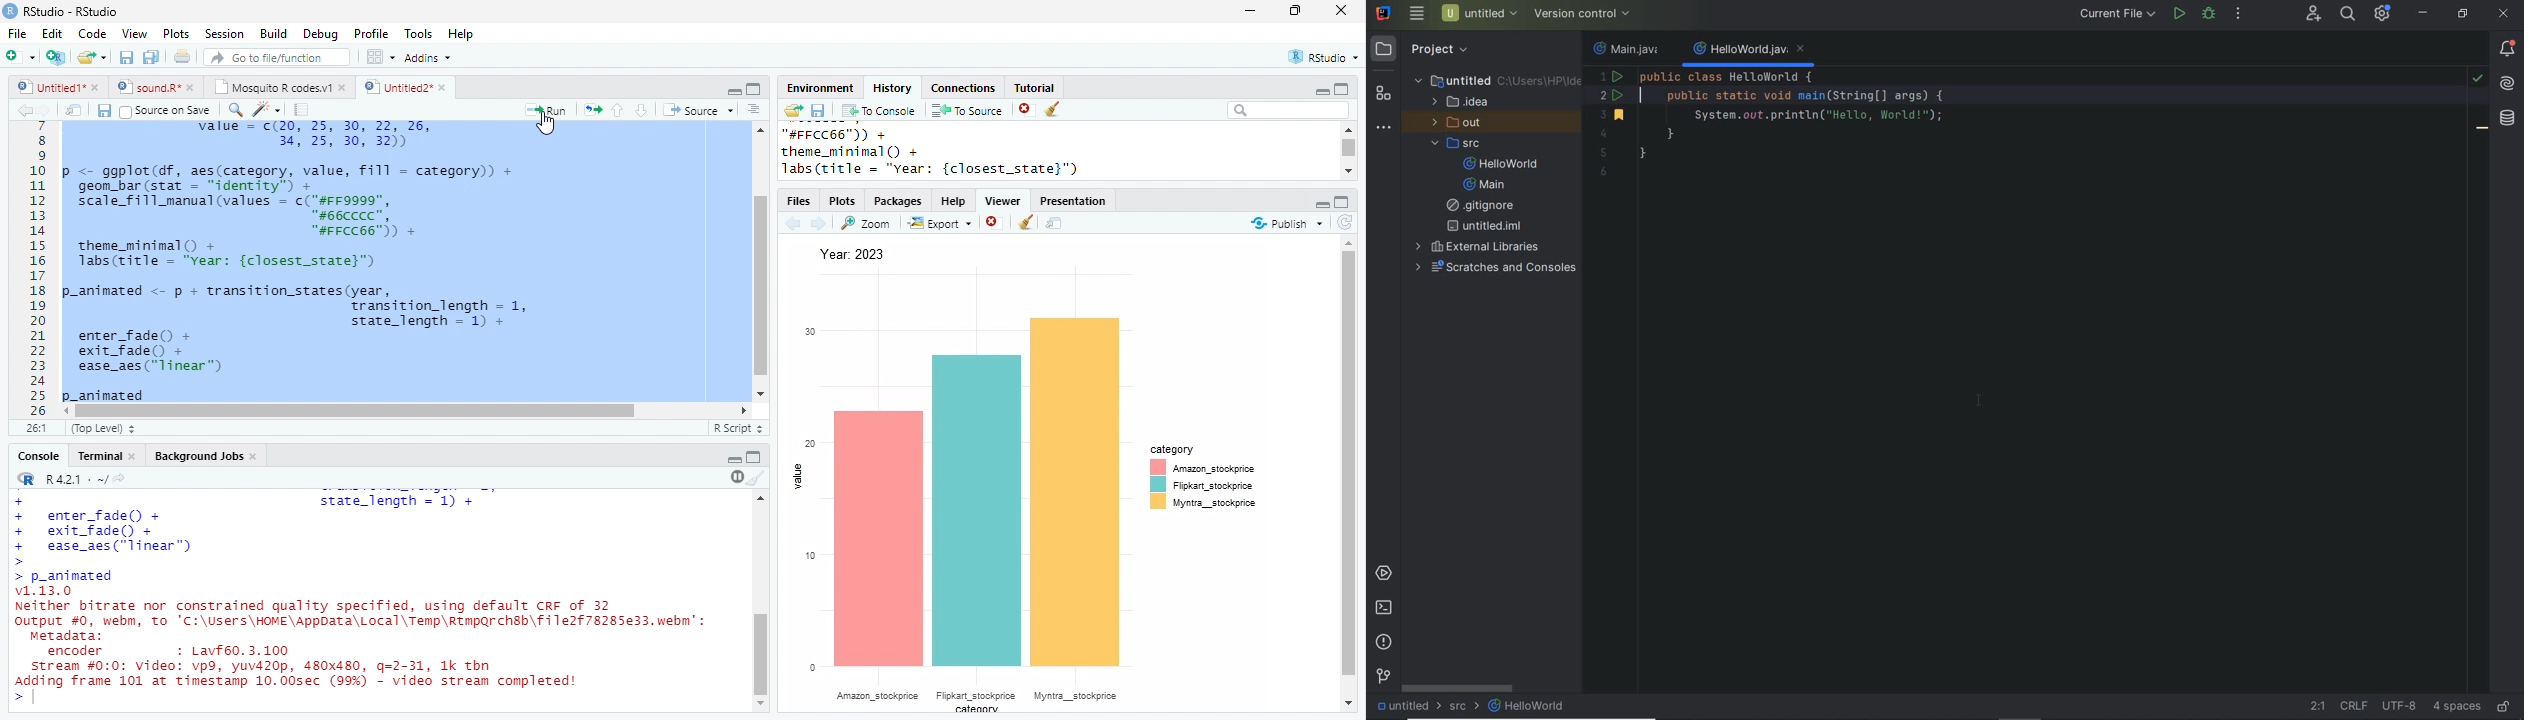  Describe the element at coordinates (344, 89) in the screenshot. I see `close` at that location.